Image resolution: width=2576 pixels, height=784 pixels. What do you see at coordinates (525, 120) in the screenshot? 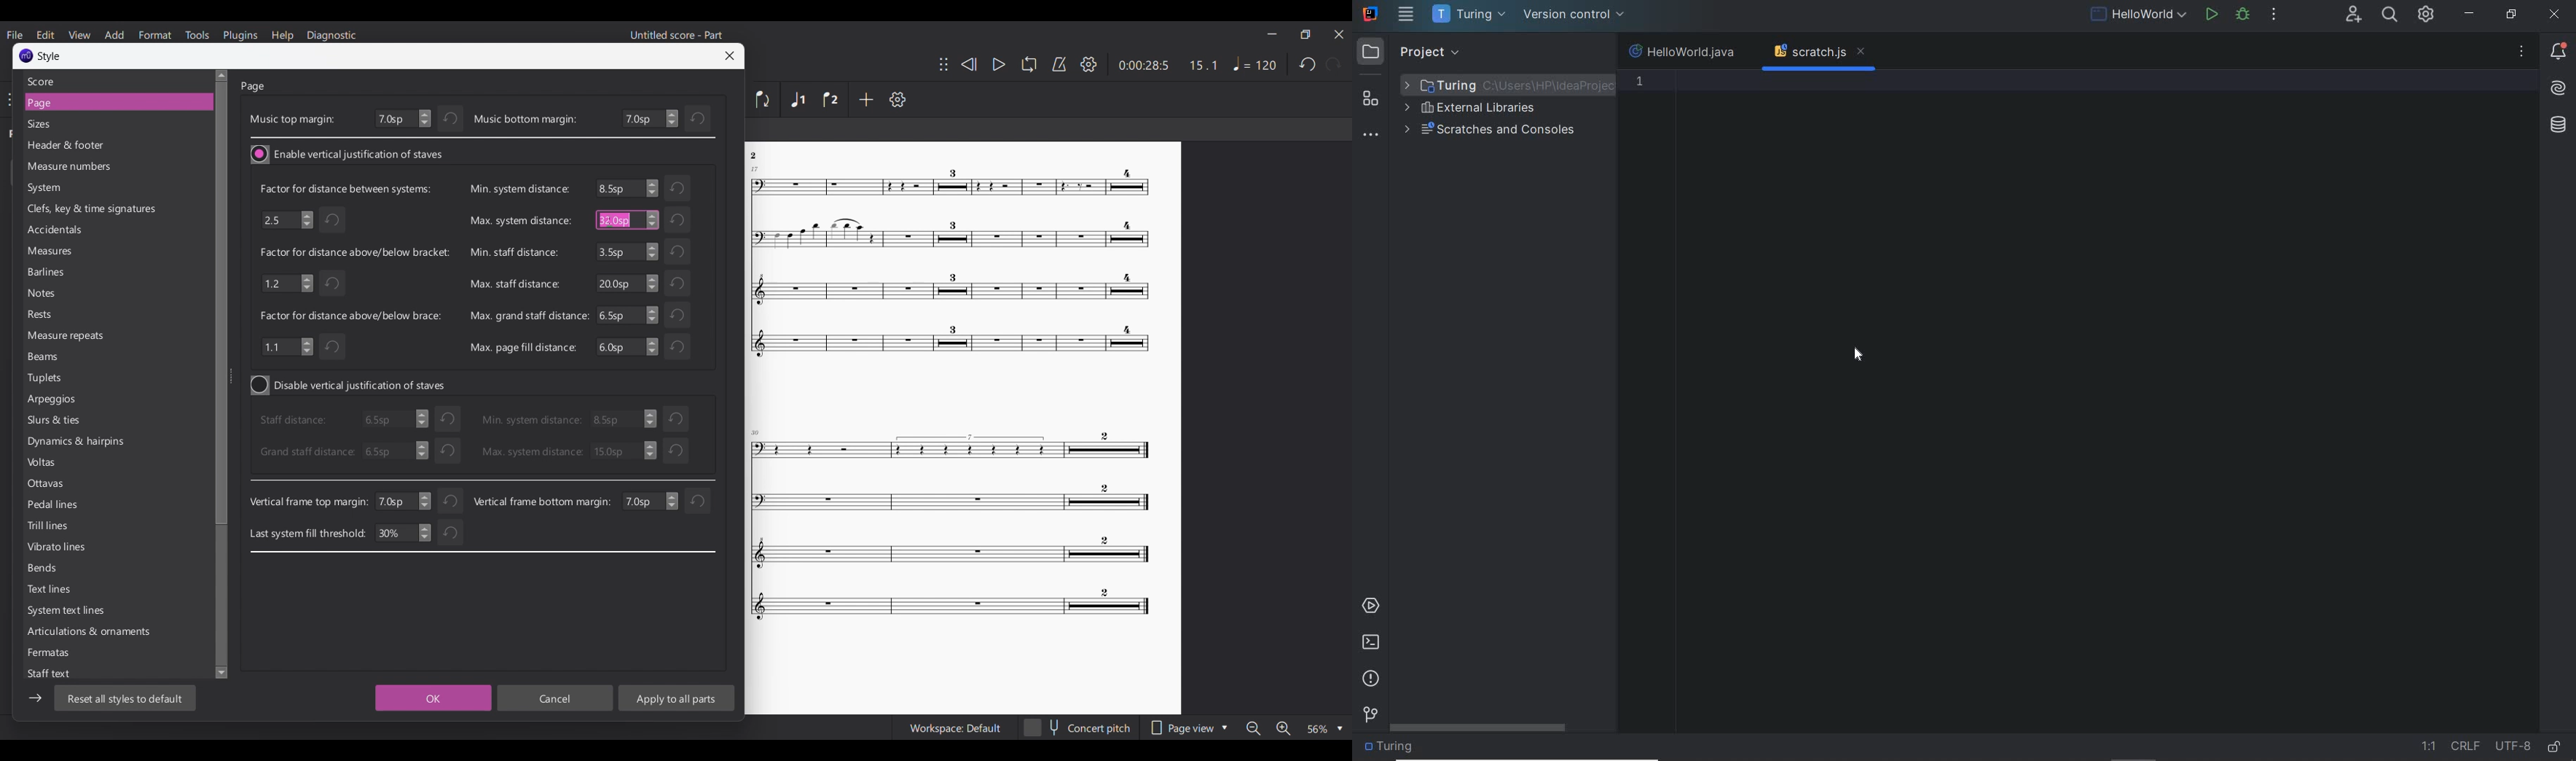
I see `music bottom margin` at bounding box center [525, 120].